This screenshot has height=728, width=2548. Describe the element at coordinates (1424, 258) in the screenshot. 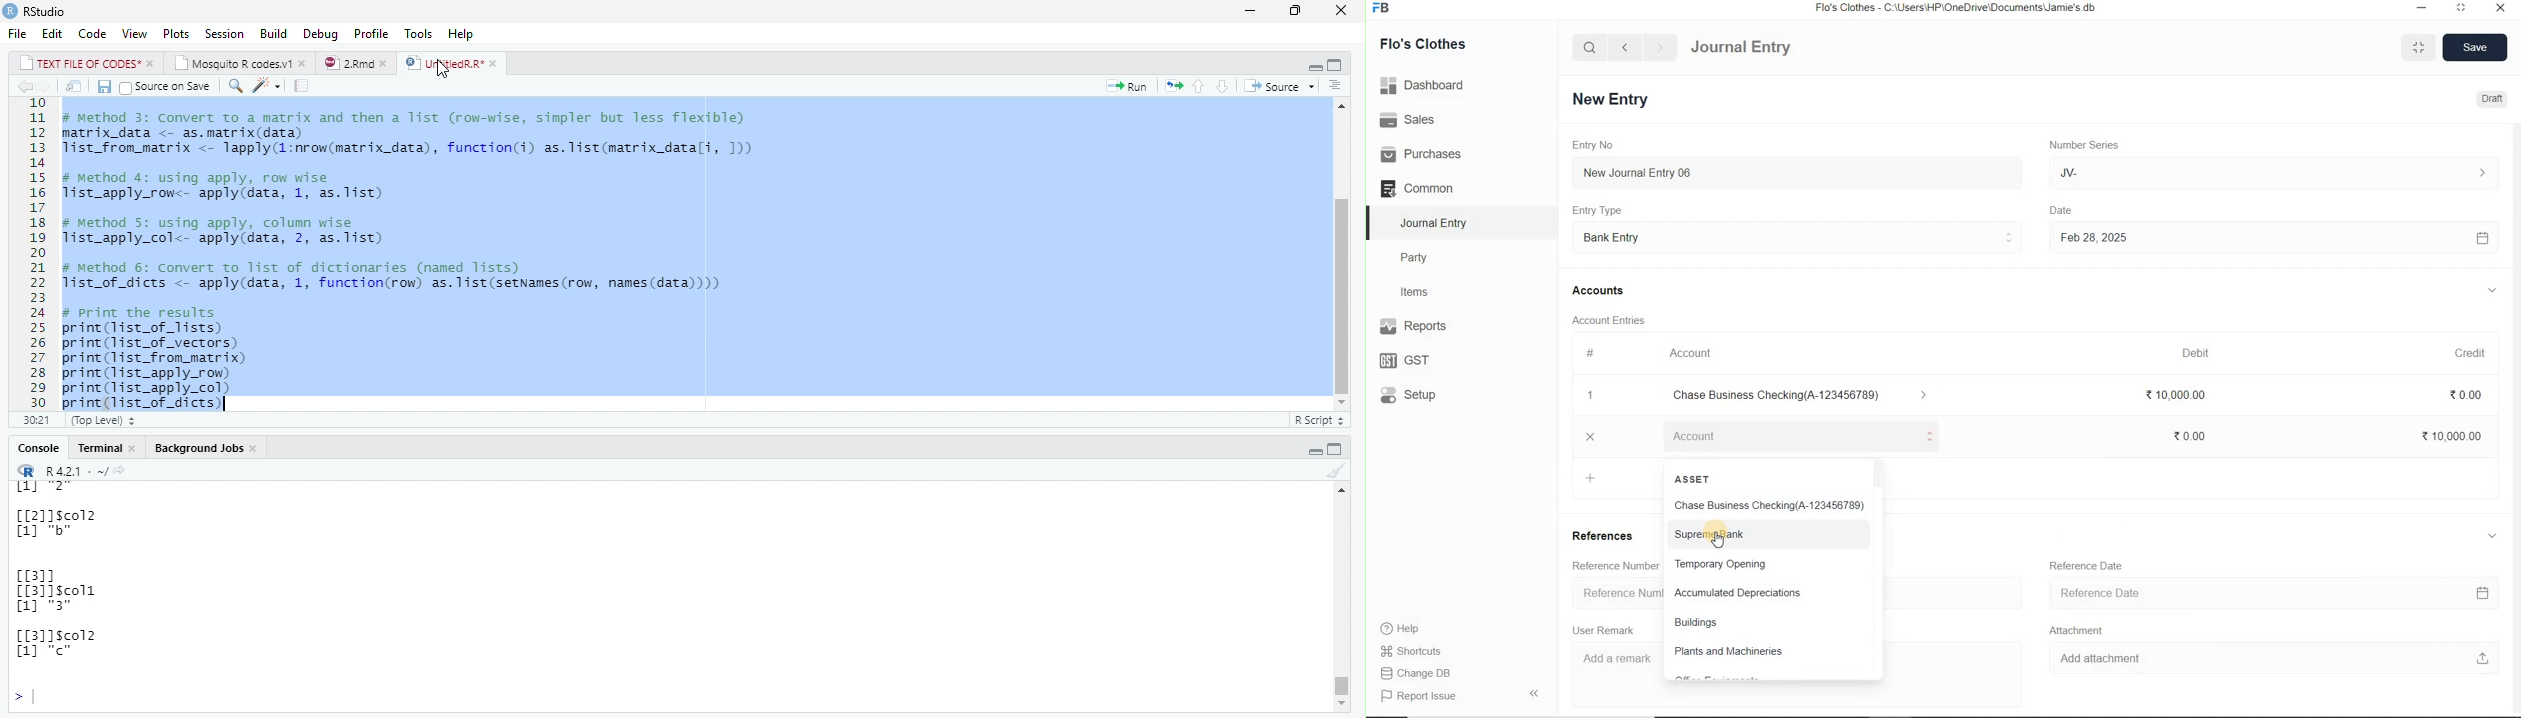

I see `Party` at that location.